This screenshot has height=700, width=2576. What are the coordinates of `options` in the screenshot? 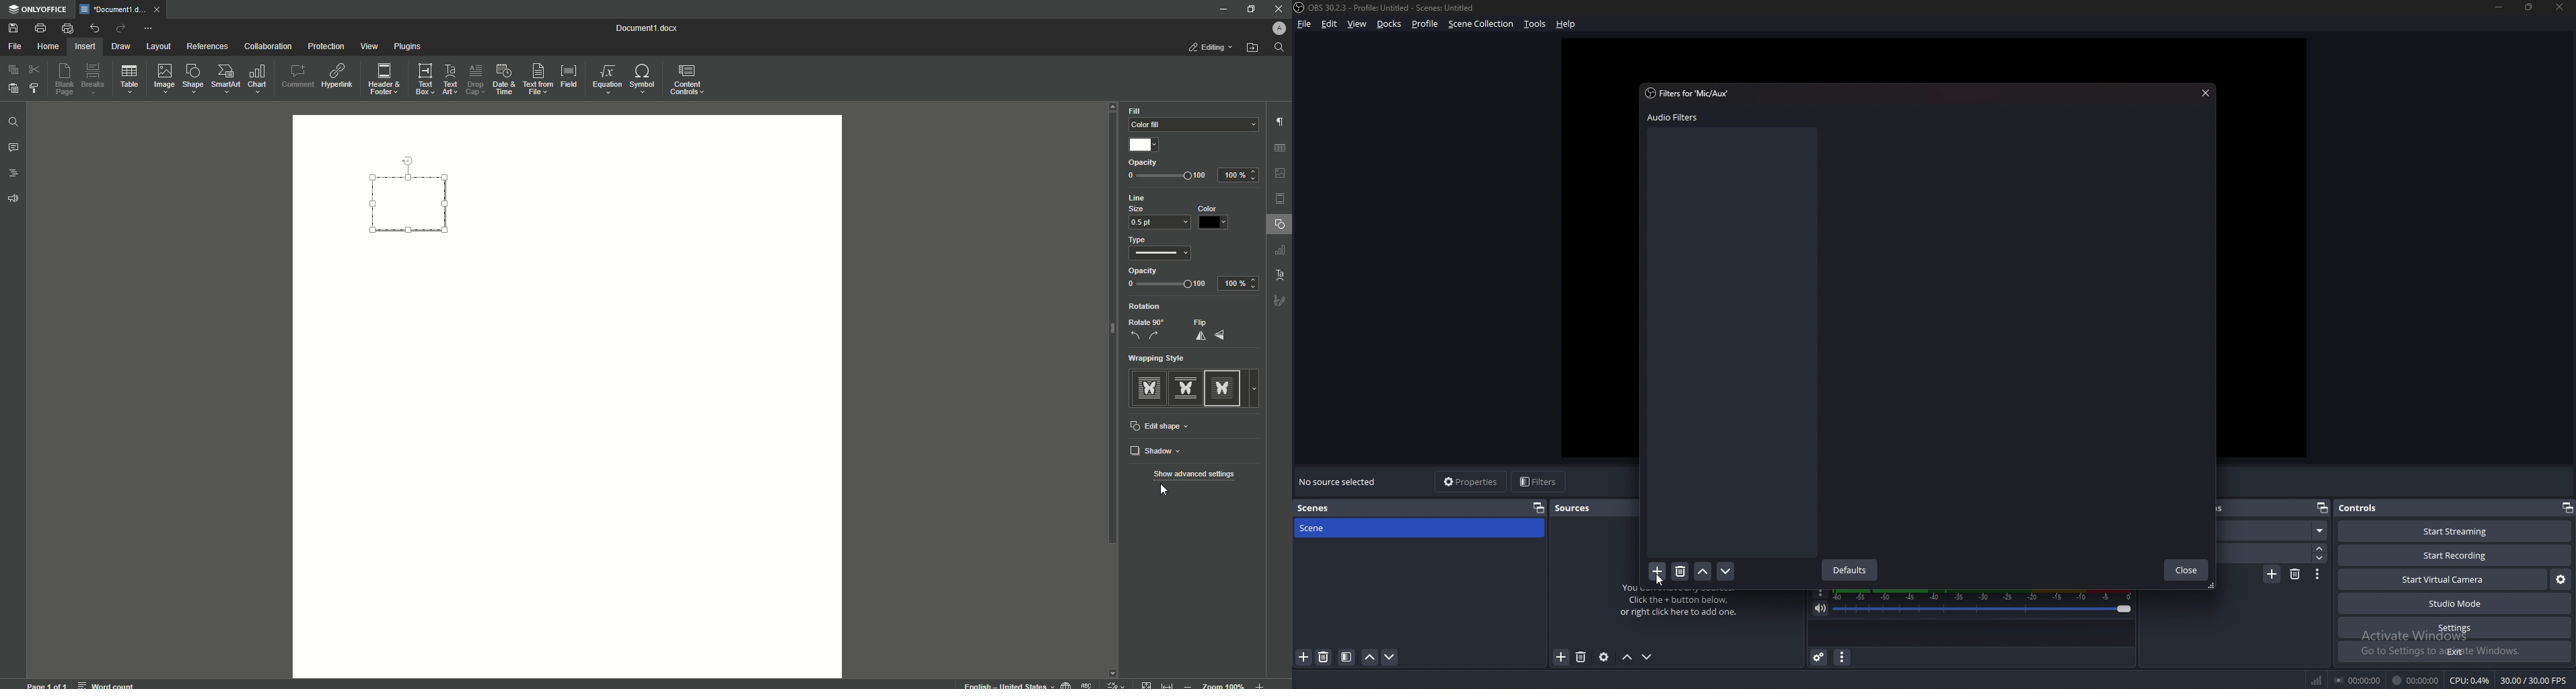 It's located at (1821, 593).